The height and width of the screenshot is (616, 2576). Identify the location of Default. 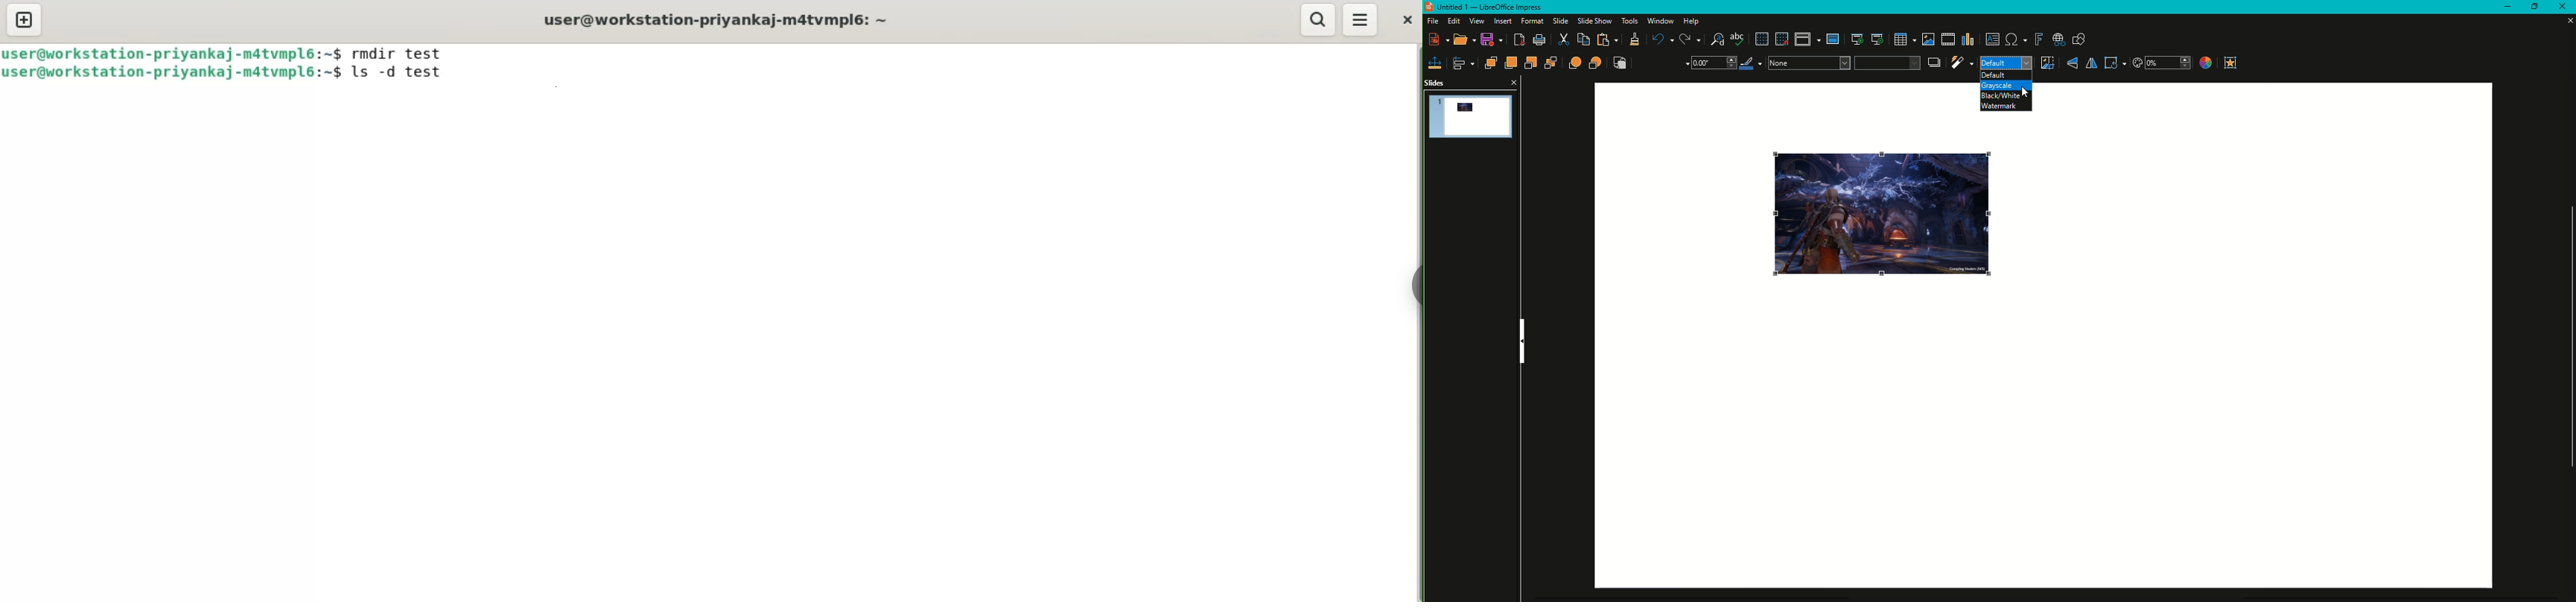
(1995, 76).